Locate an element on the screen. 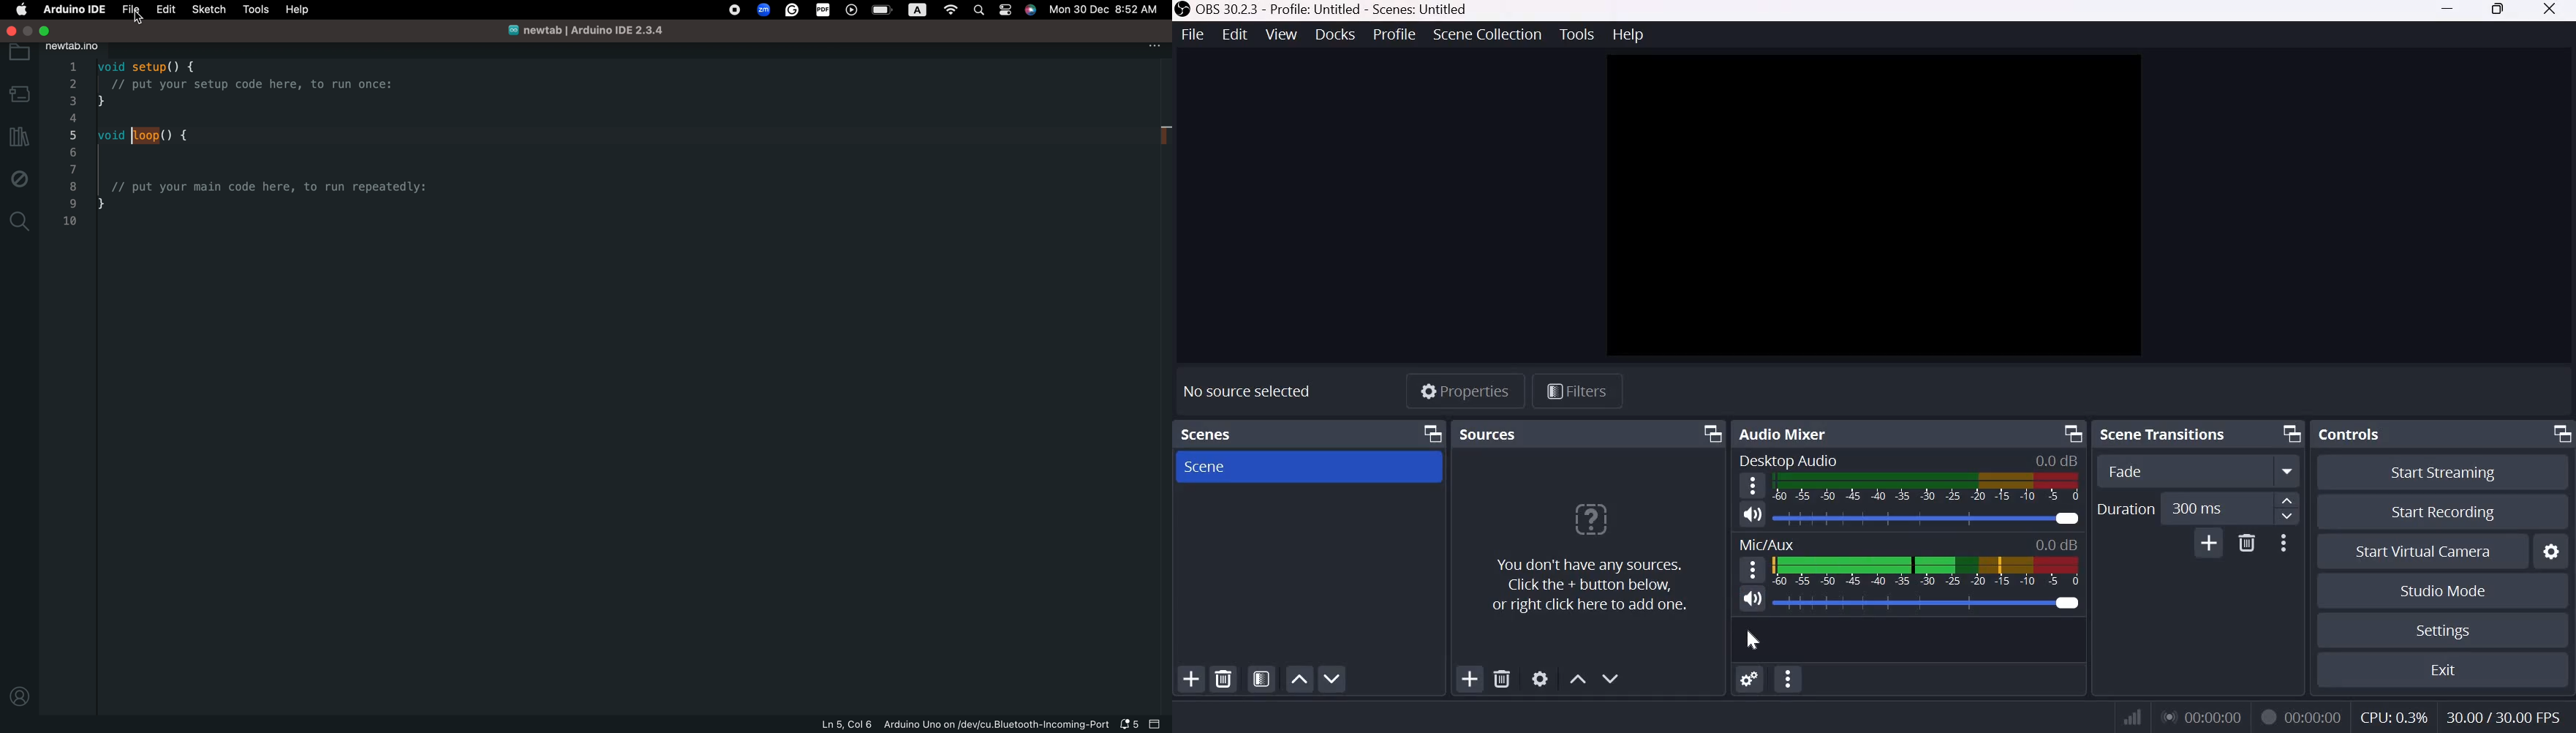  You don't have any sources. Click the + button below, or right click here to add one.  is located at coordinates (1590, 558).